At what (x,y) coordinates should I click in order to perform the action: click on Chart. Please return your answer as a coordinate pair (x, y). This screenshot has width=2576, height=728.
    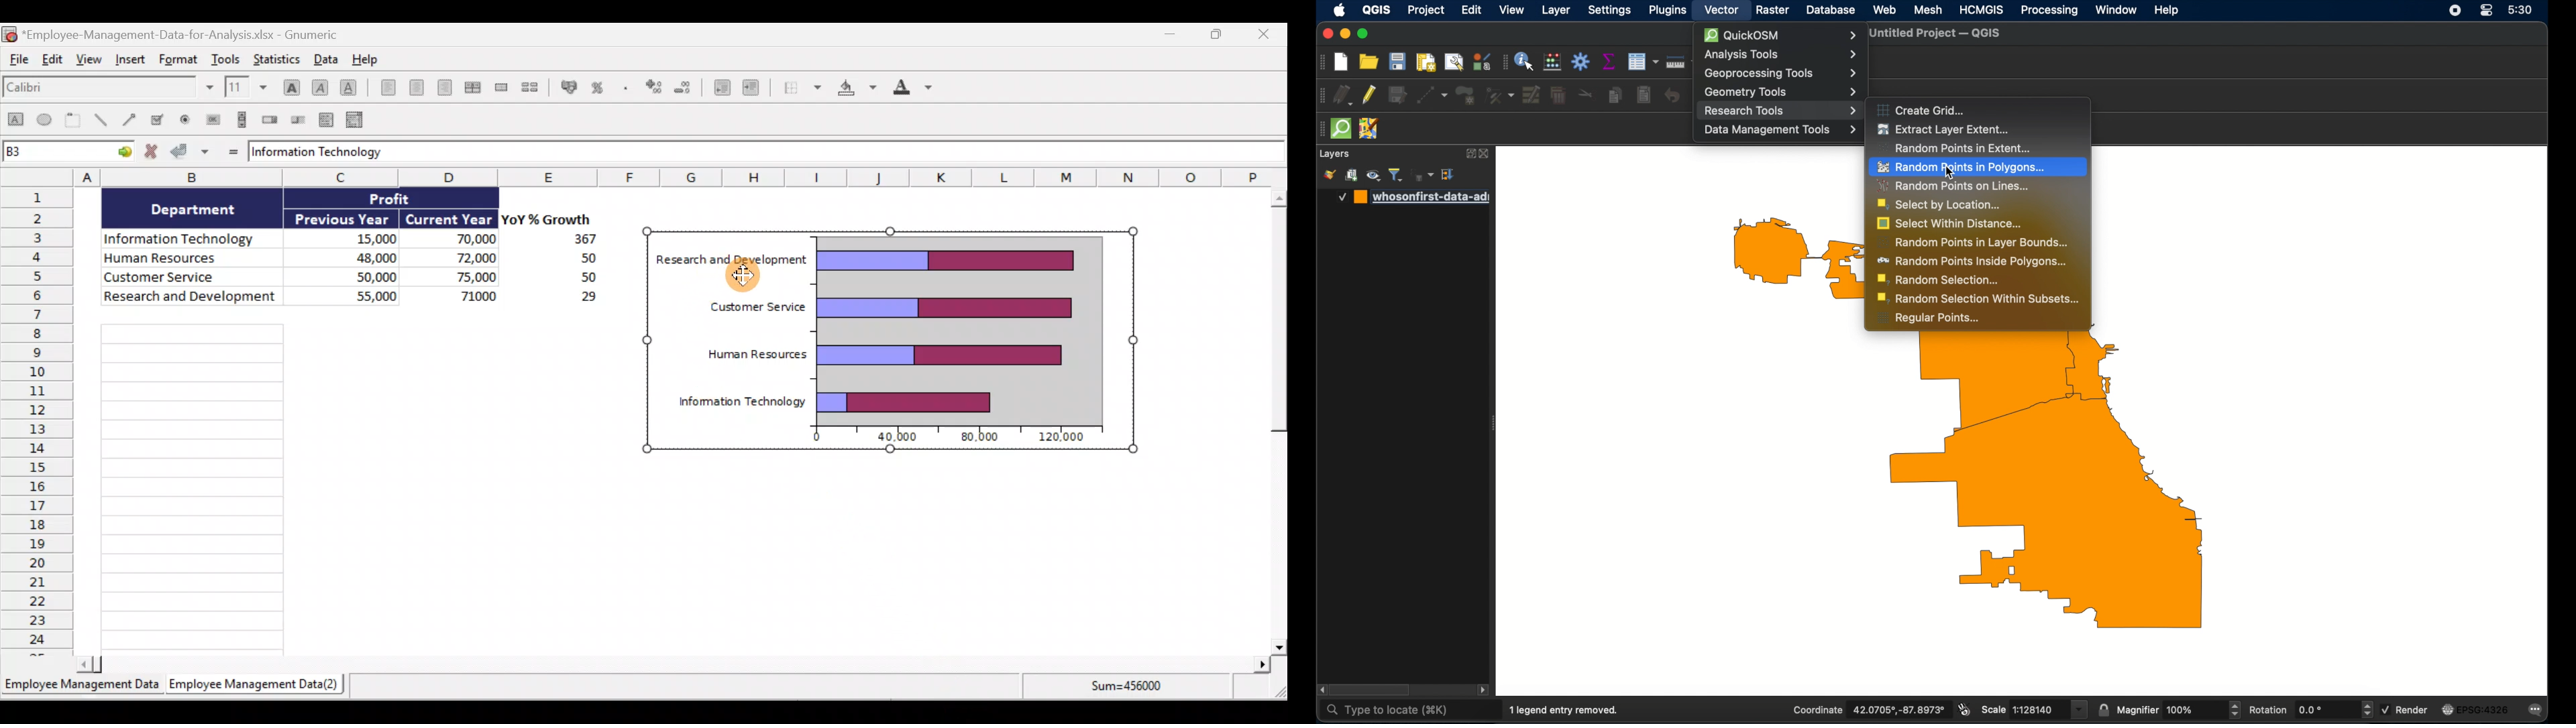
    Looking at the image, I should click on (887, 341).